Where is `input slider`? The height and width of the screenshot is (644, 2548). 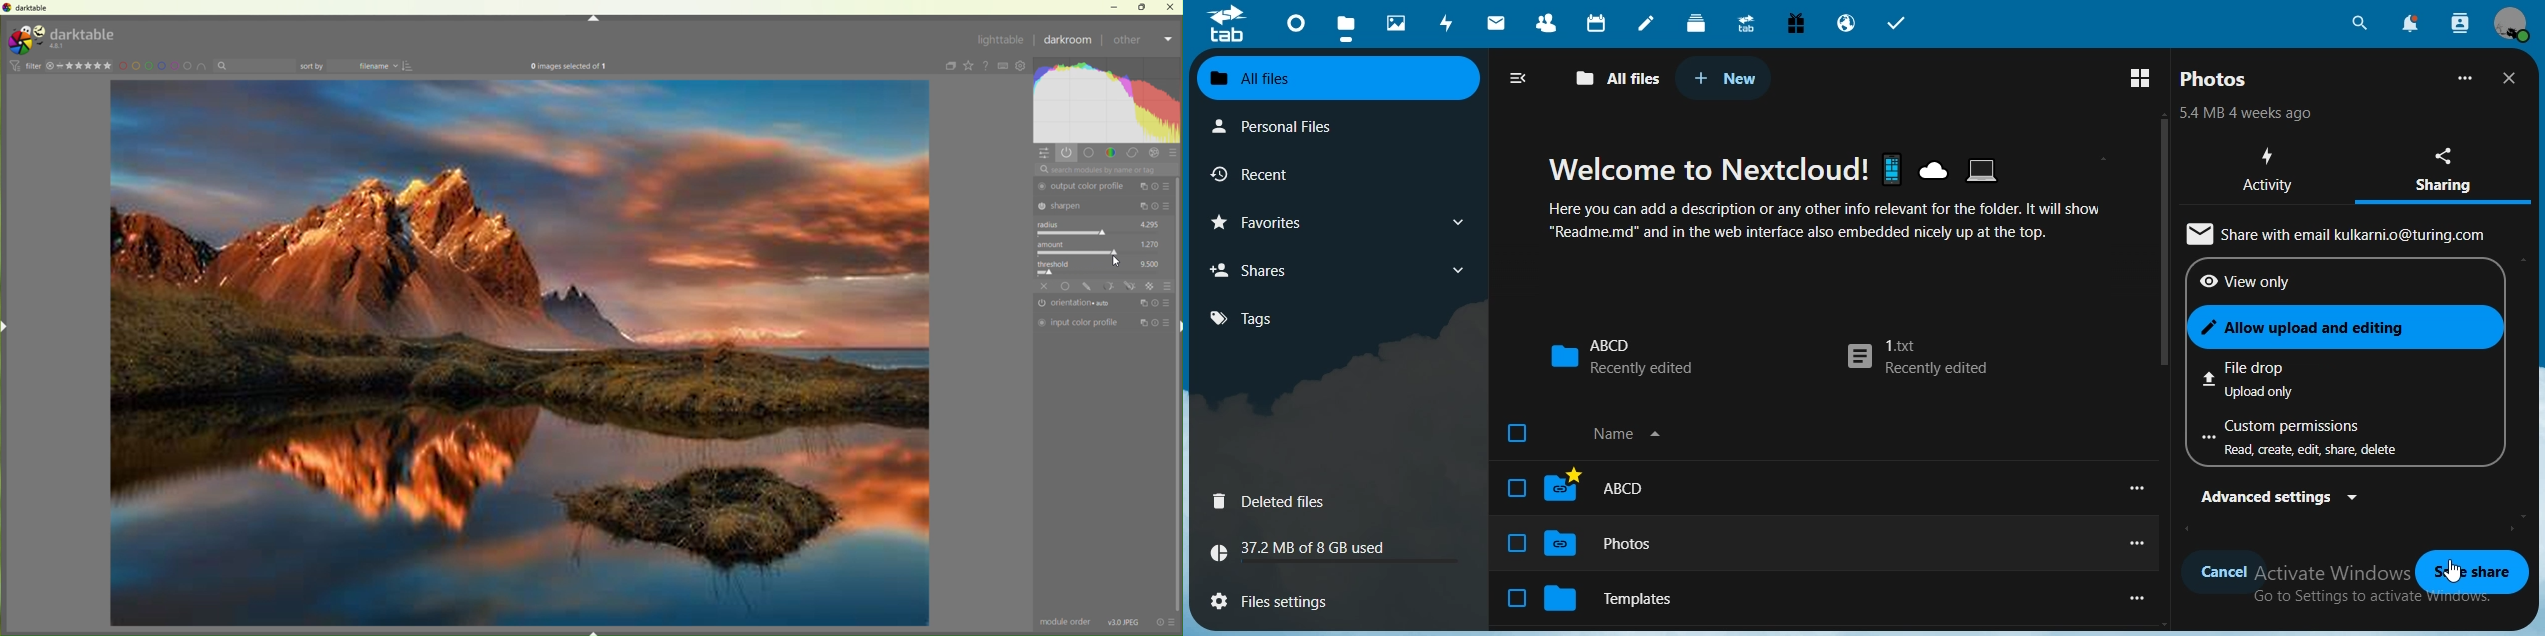 input slider is located at coordinates (1102, 272).